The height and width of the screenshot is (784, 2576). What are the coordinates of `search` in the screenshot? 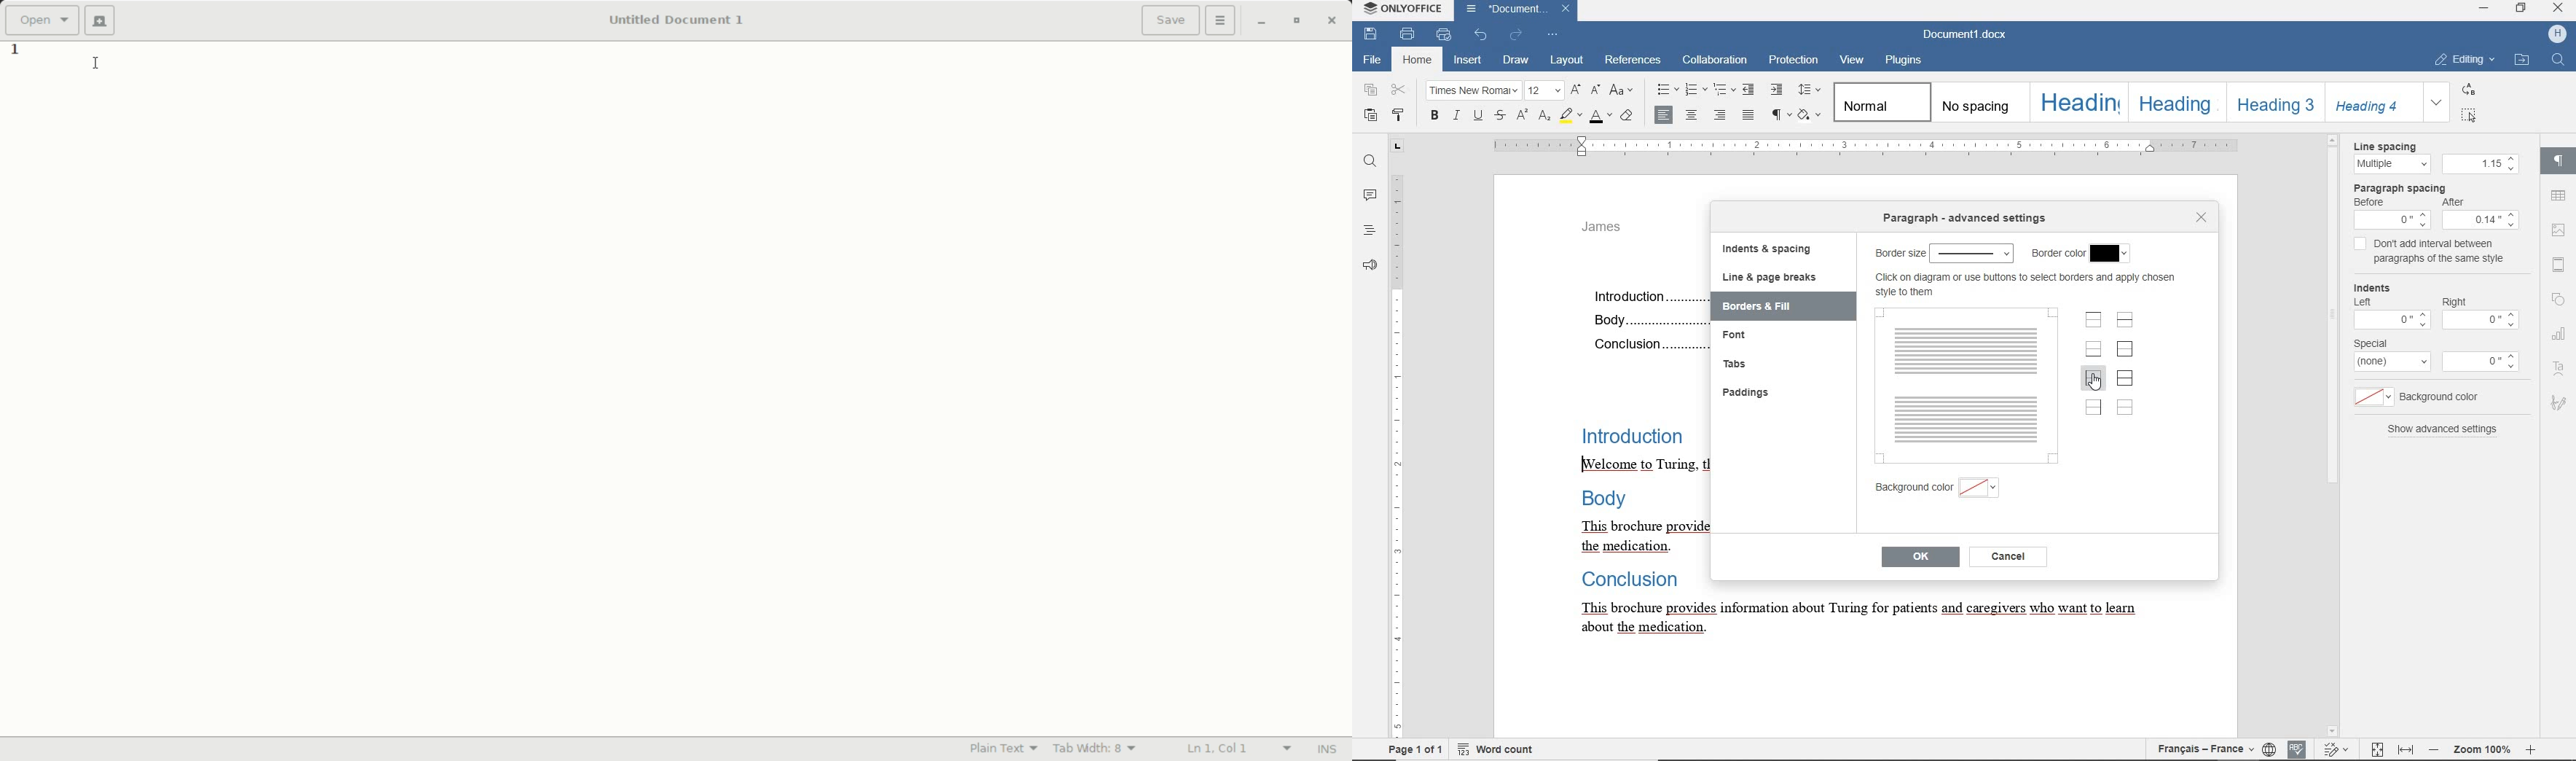 It's located at (2557, 60).